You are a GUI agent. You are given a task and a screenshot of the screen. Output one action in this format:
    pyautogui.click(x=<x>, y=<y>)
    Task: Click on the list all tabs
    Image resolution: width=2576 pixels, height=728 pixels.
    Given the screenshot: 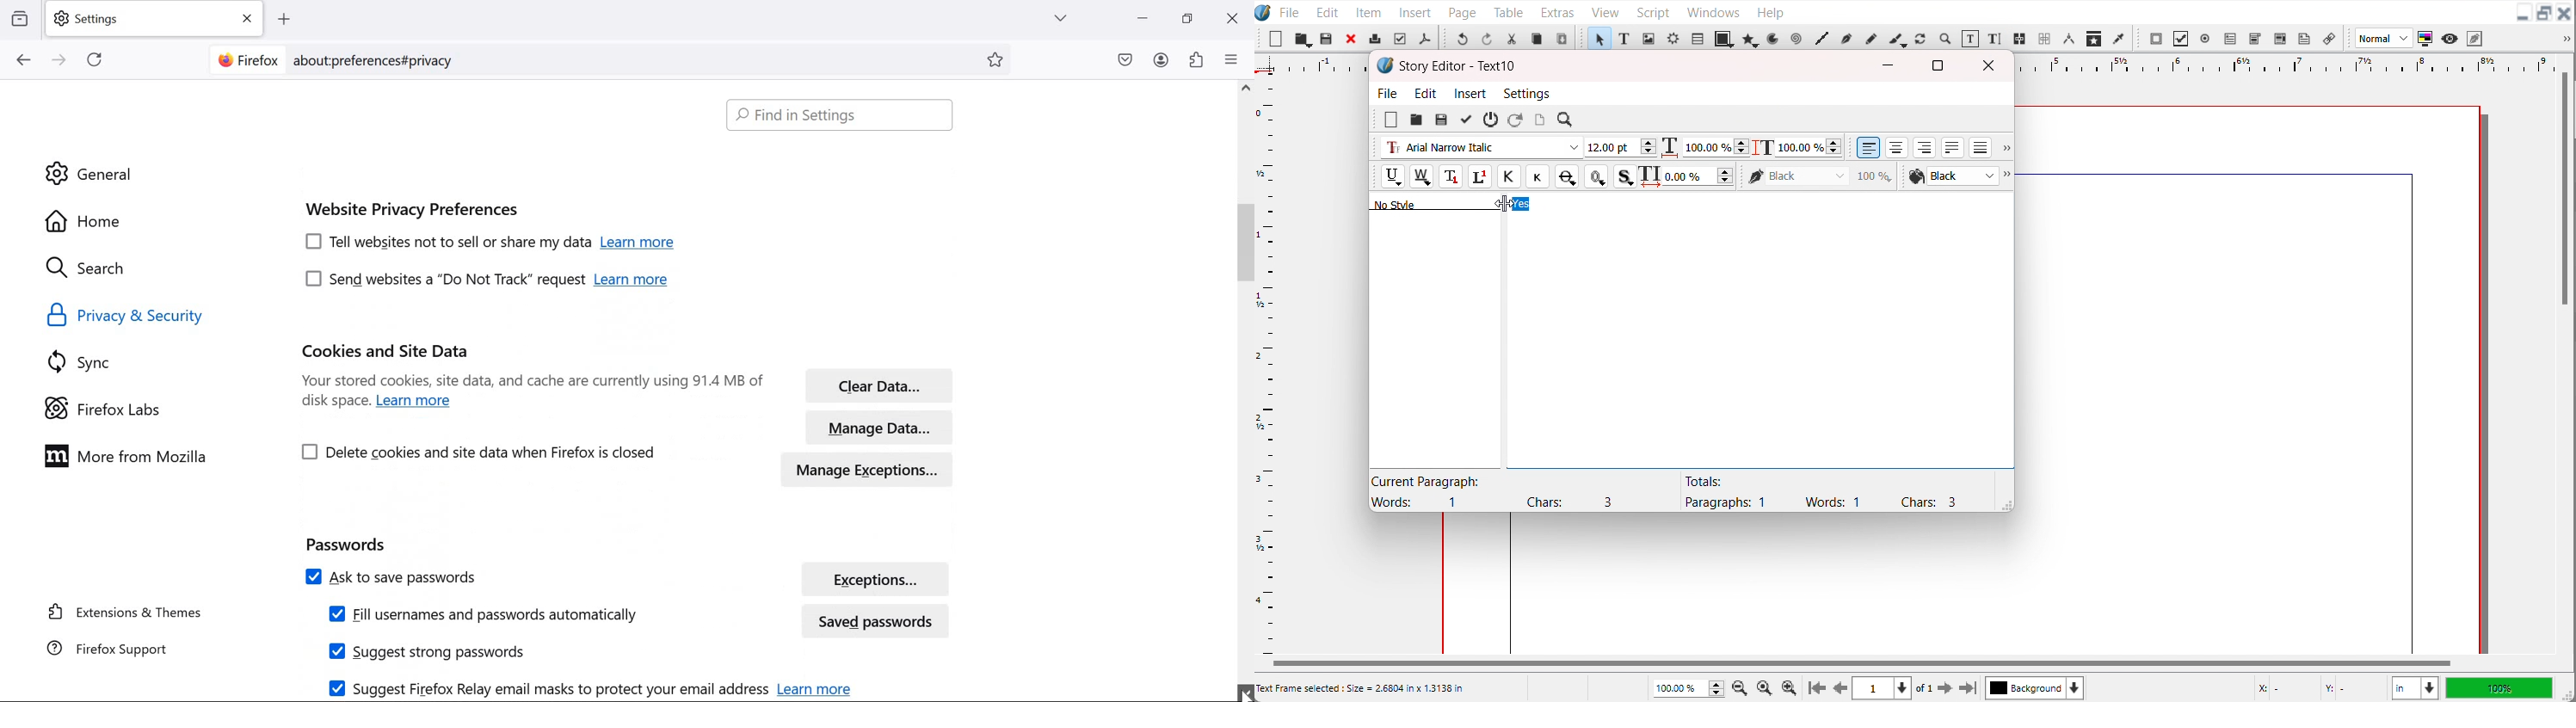 What is the action you would take?
    pyautogui.click(x=1061, y=18)
    